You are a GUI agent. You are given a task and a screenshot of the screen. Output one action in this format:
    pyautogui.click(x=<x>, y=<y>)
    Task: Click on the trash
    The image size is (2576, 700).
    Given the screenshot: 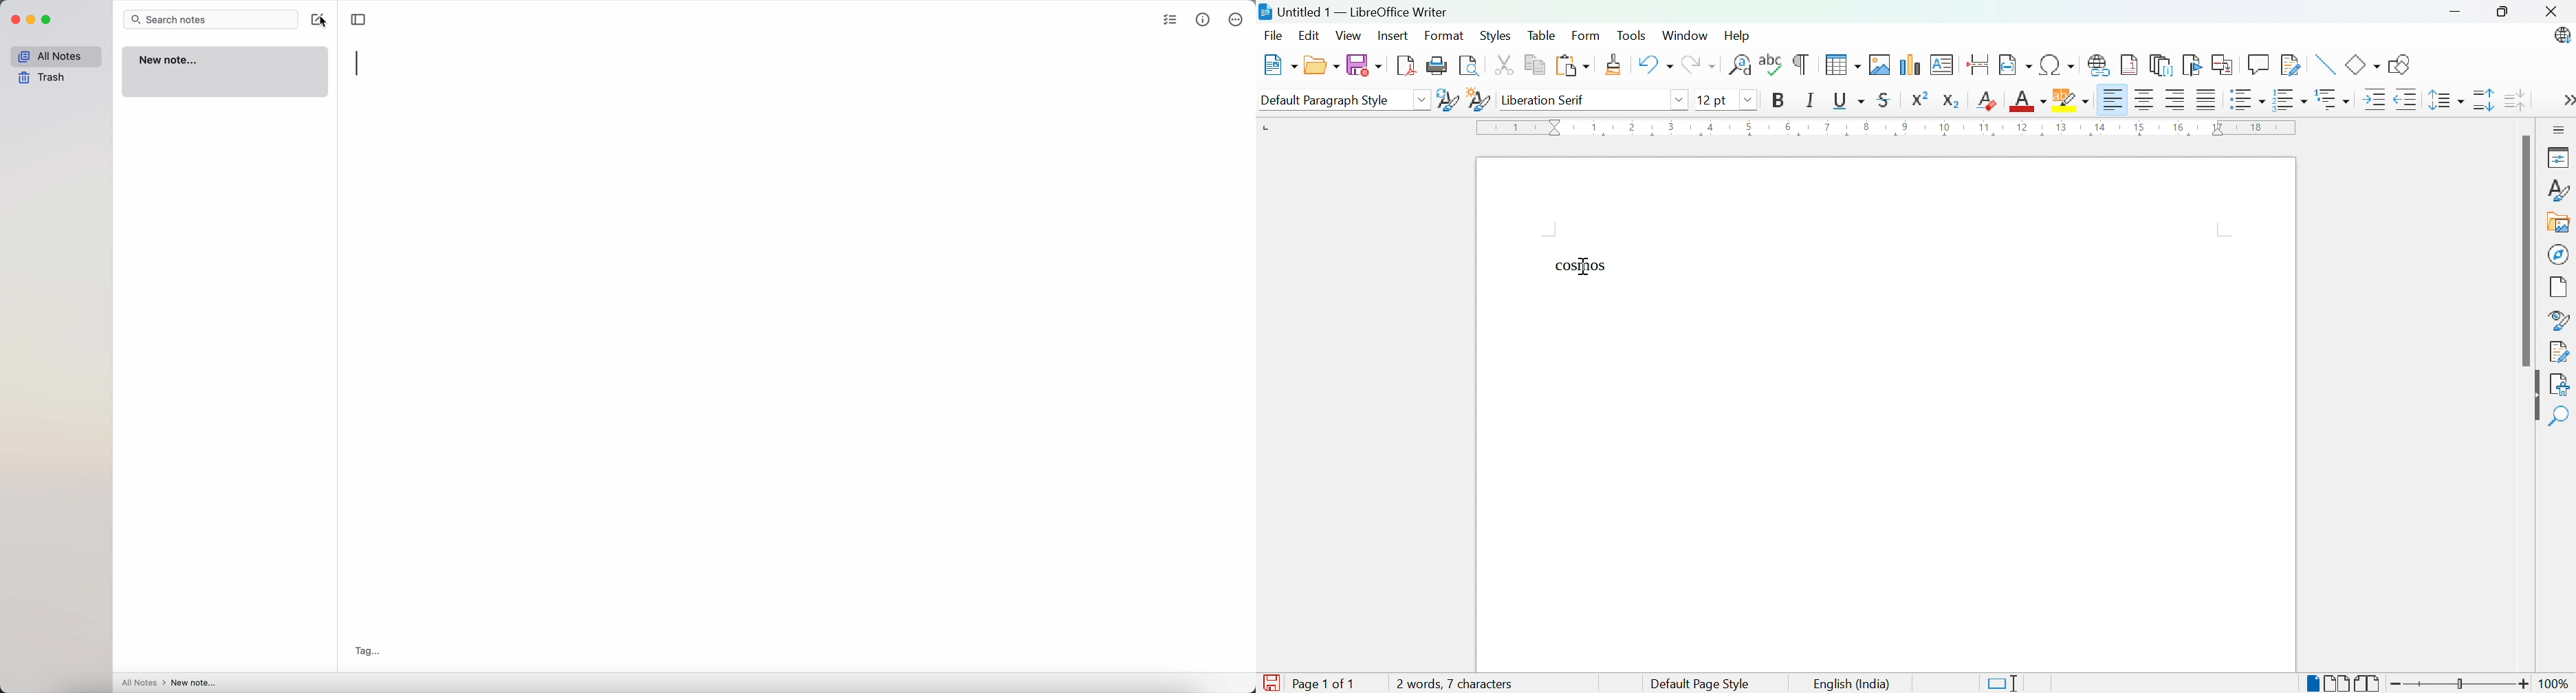 What is the action you would take?
    pyautogui.click(x=43, y=79)
    